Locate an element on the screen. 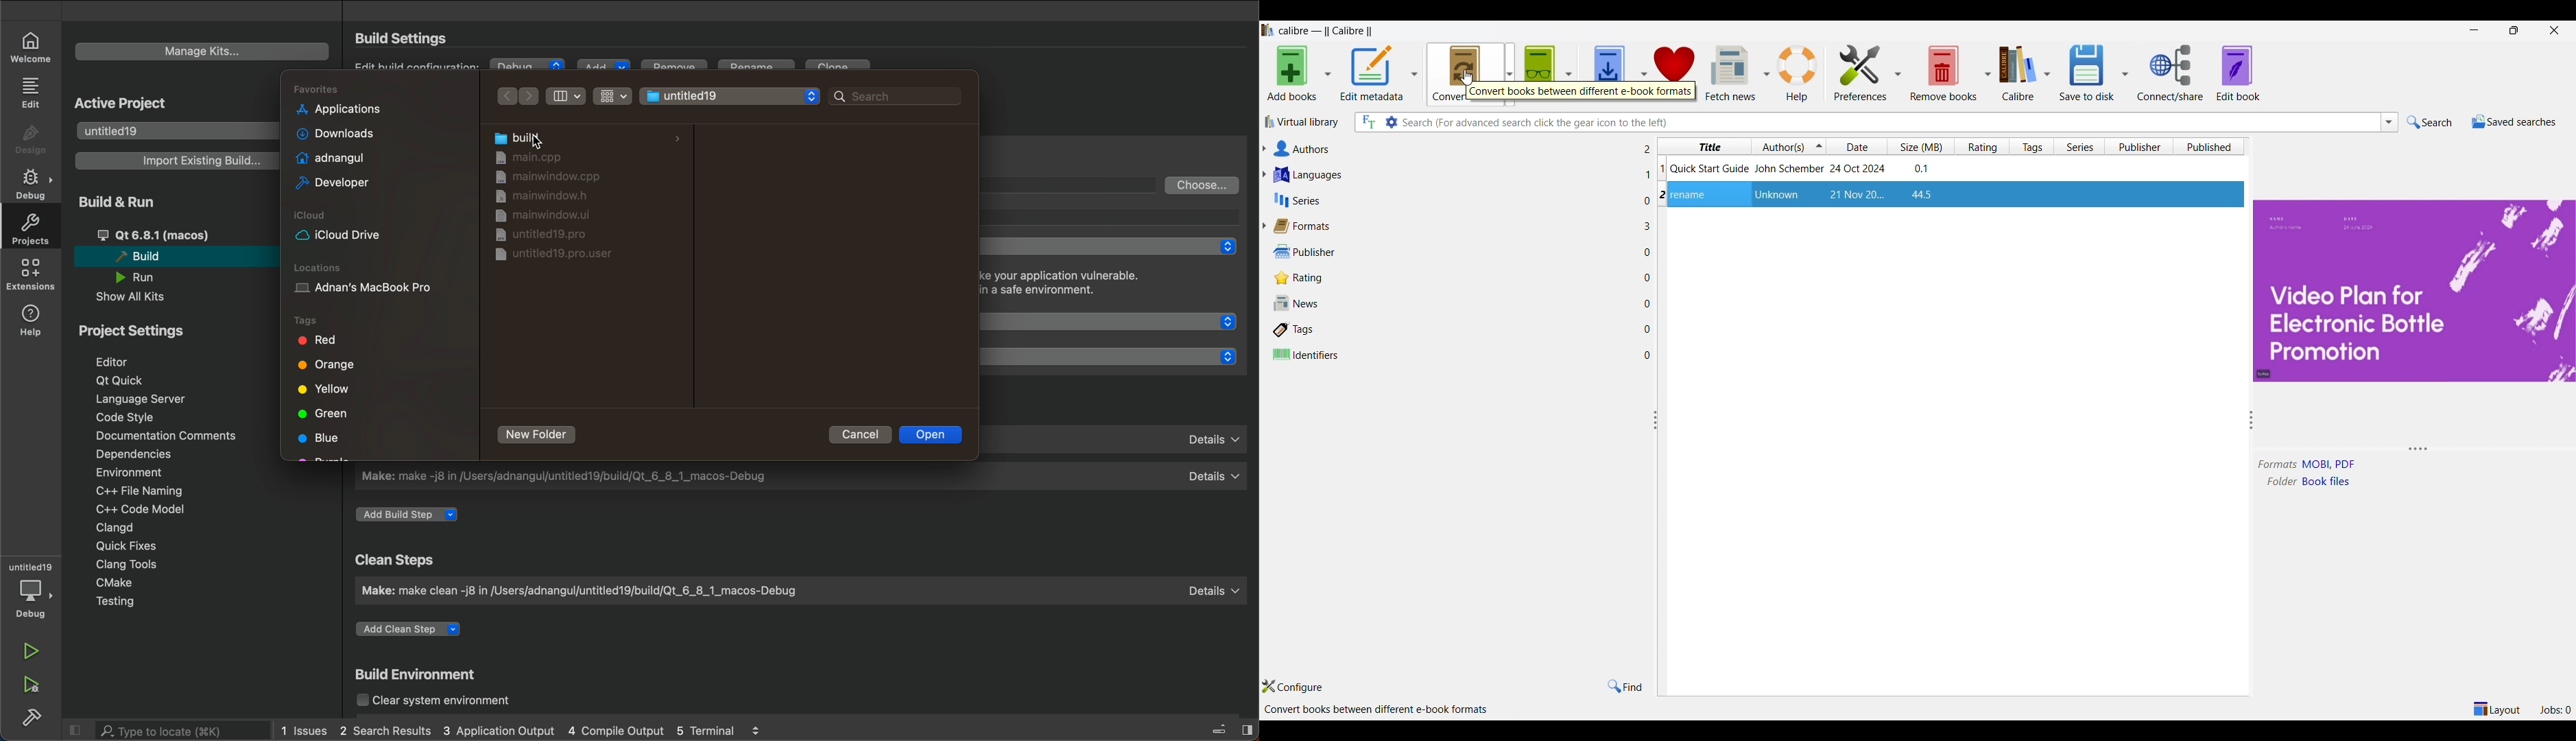 Image resolution: width=2576 pixels, height=756 pixels. Formats is located at coordinates (1453, 226).